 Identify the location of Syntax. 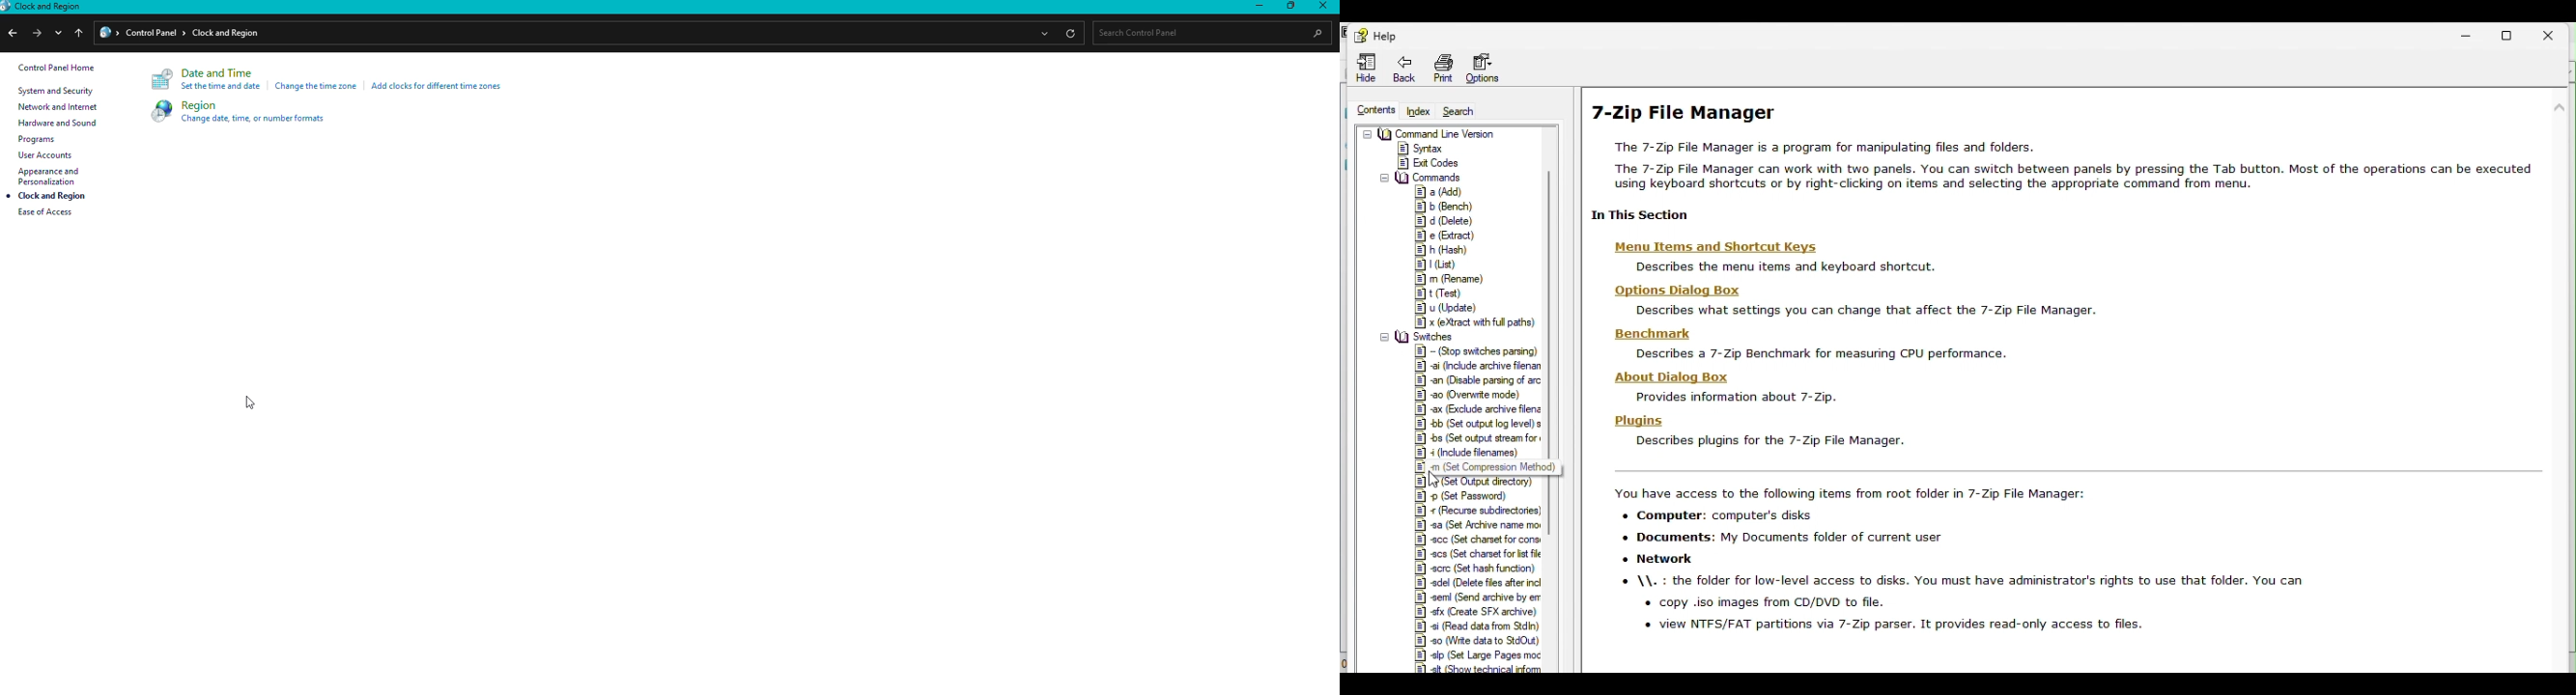
(1426, 149).